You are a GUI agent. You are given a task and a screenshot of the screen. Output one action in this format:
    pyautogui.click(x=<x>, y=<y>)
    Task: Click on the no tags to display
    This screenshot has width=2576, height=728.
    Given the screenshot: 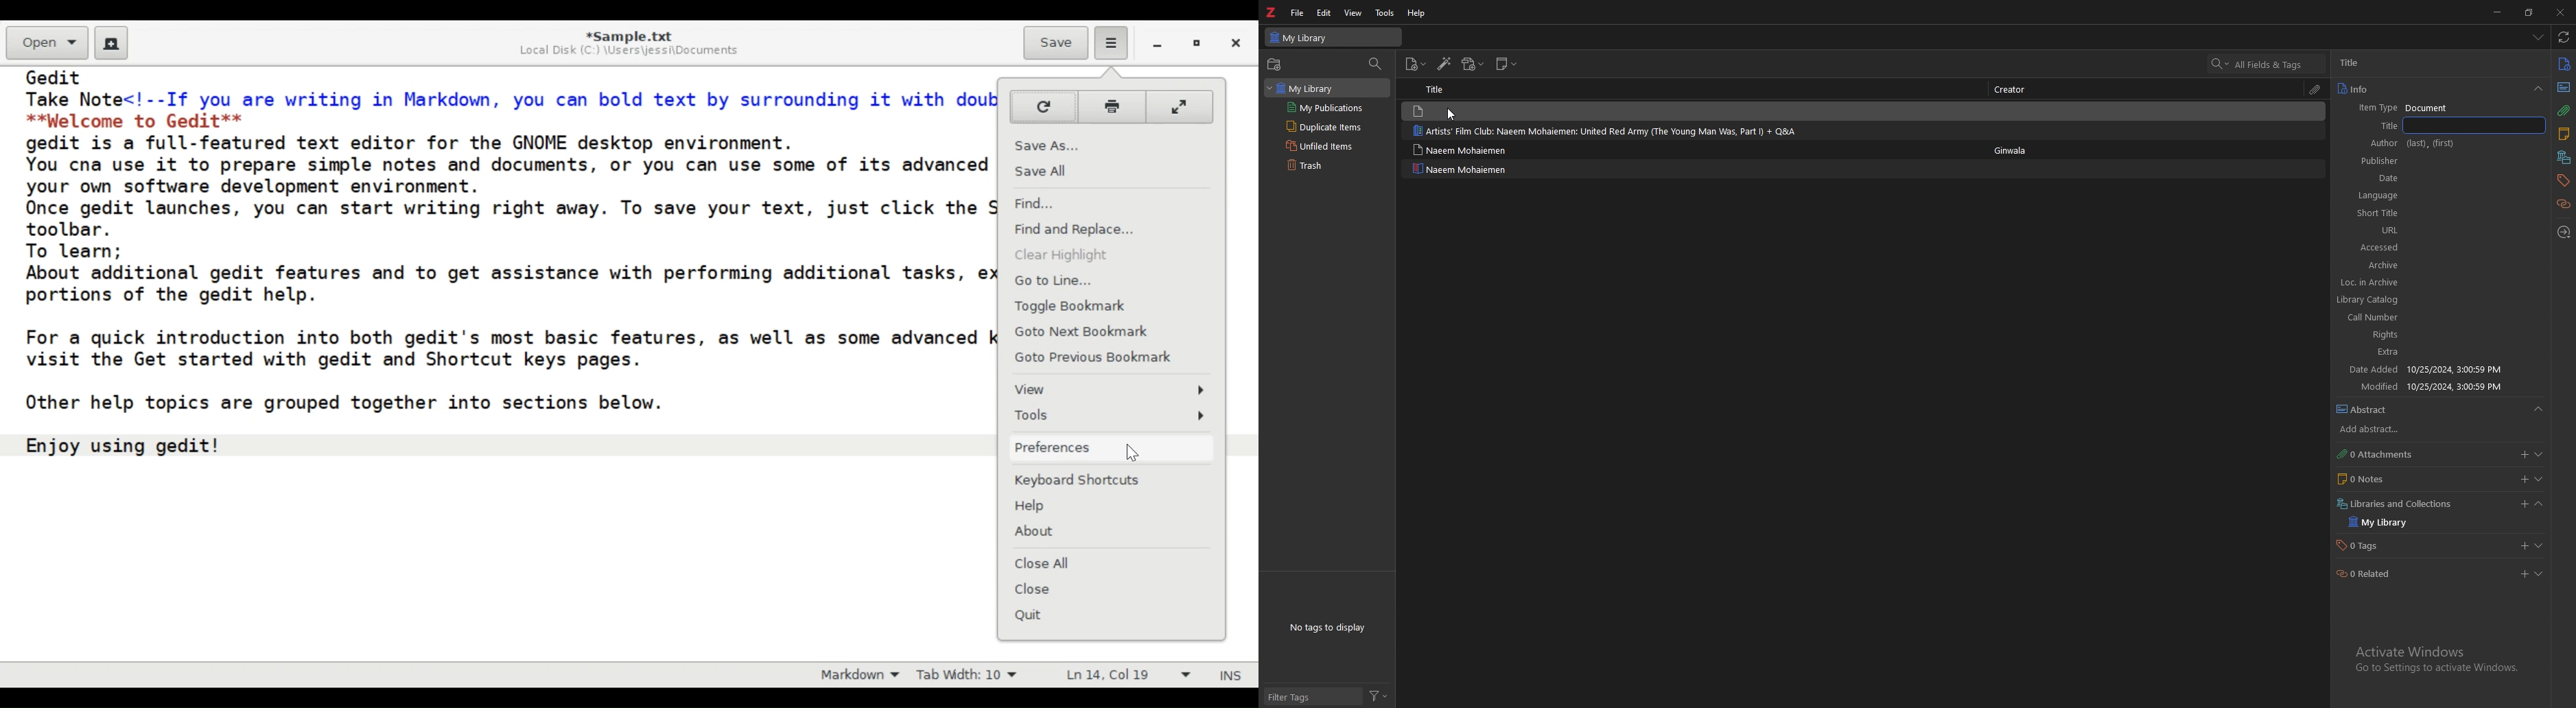 What is the action you would take?
    pyautogui.click(x=1326, y=627)
    